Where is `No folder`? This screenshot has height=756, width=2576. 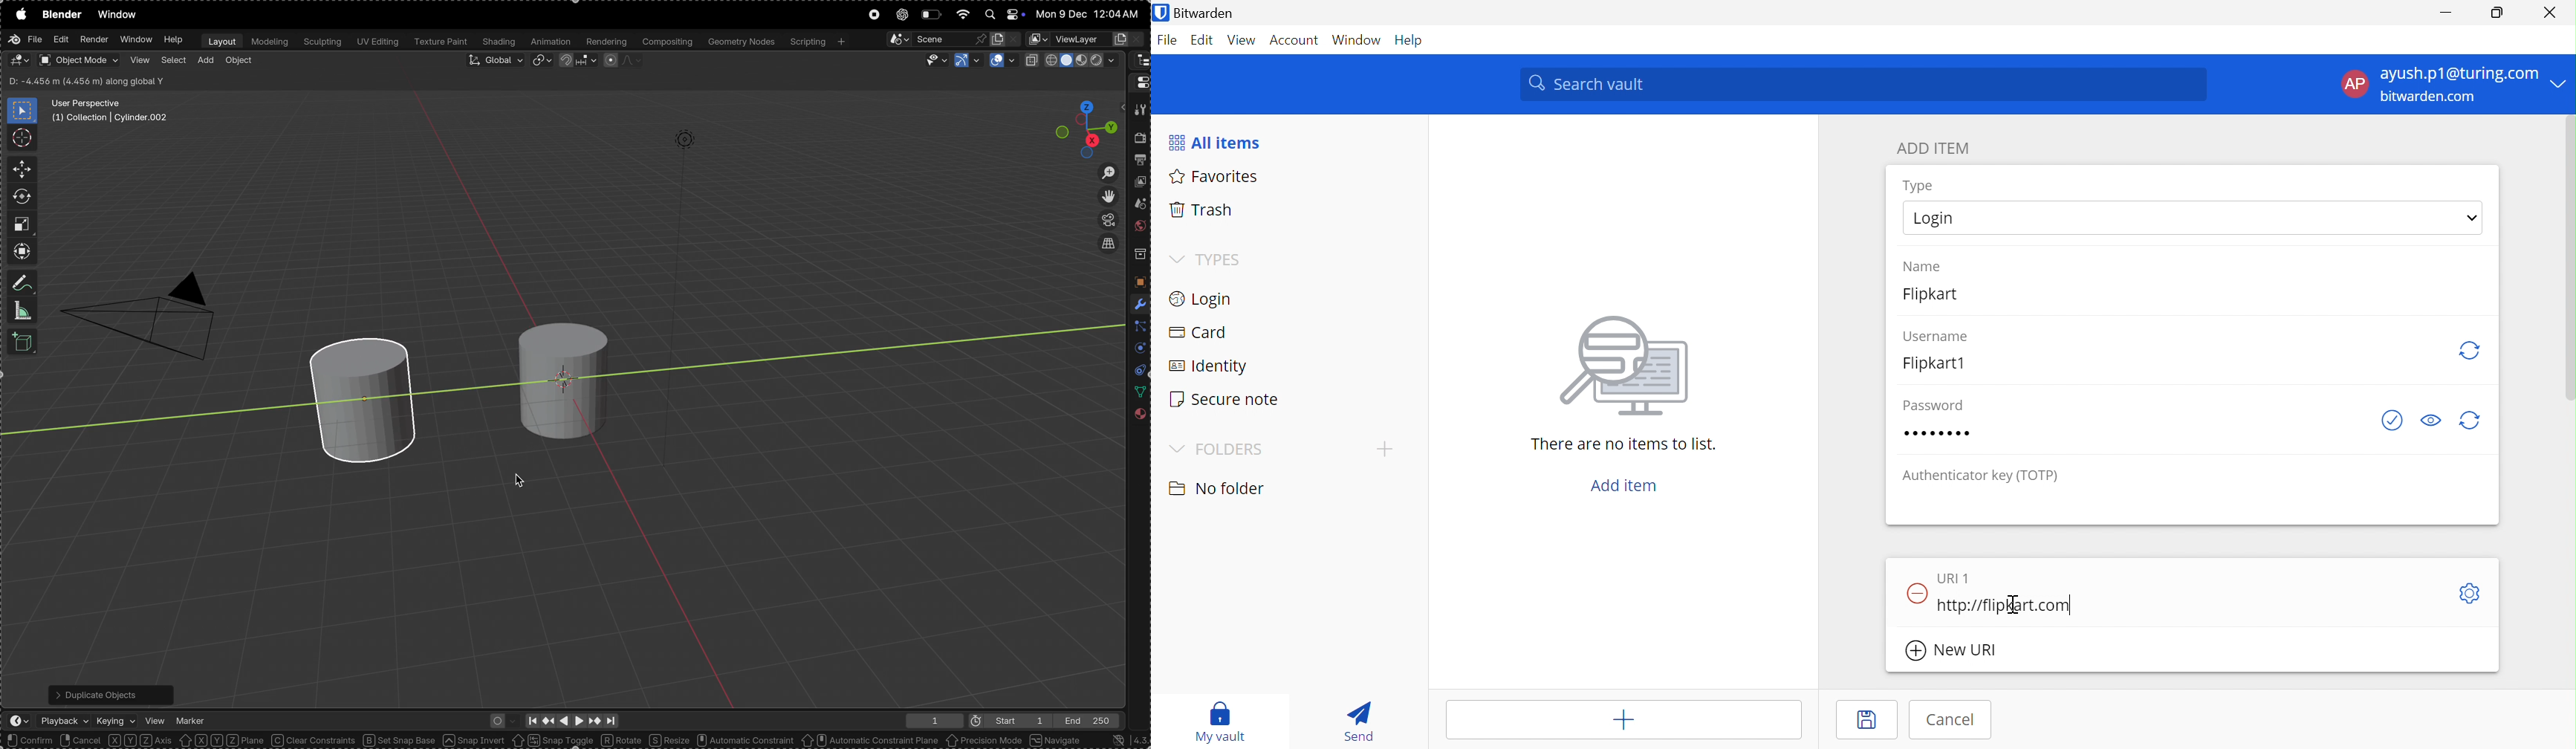 No folder is located at coordinates (1219, 489).